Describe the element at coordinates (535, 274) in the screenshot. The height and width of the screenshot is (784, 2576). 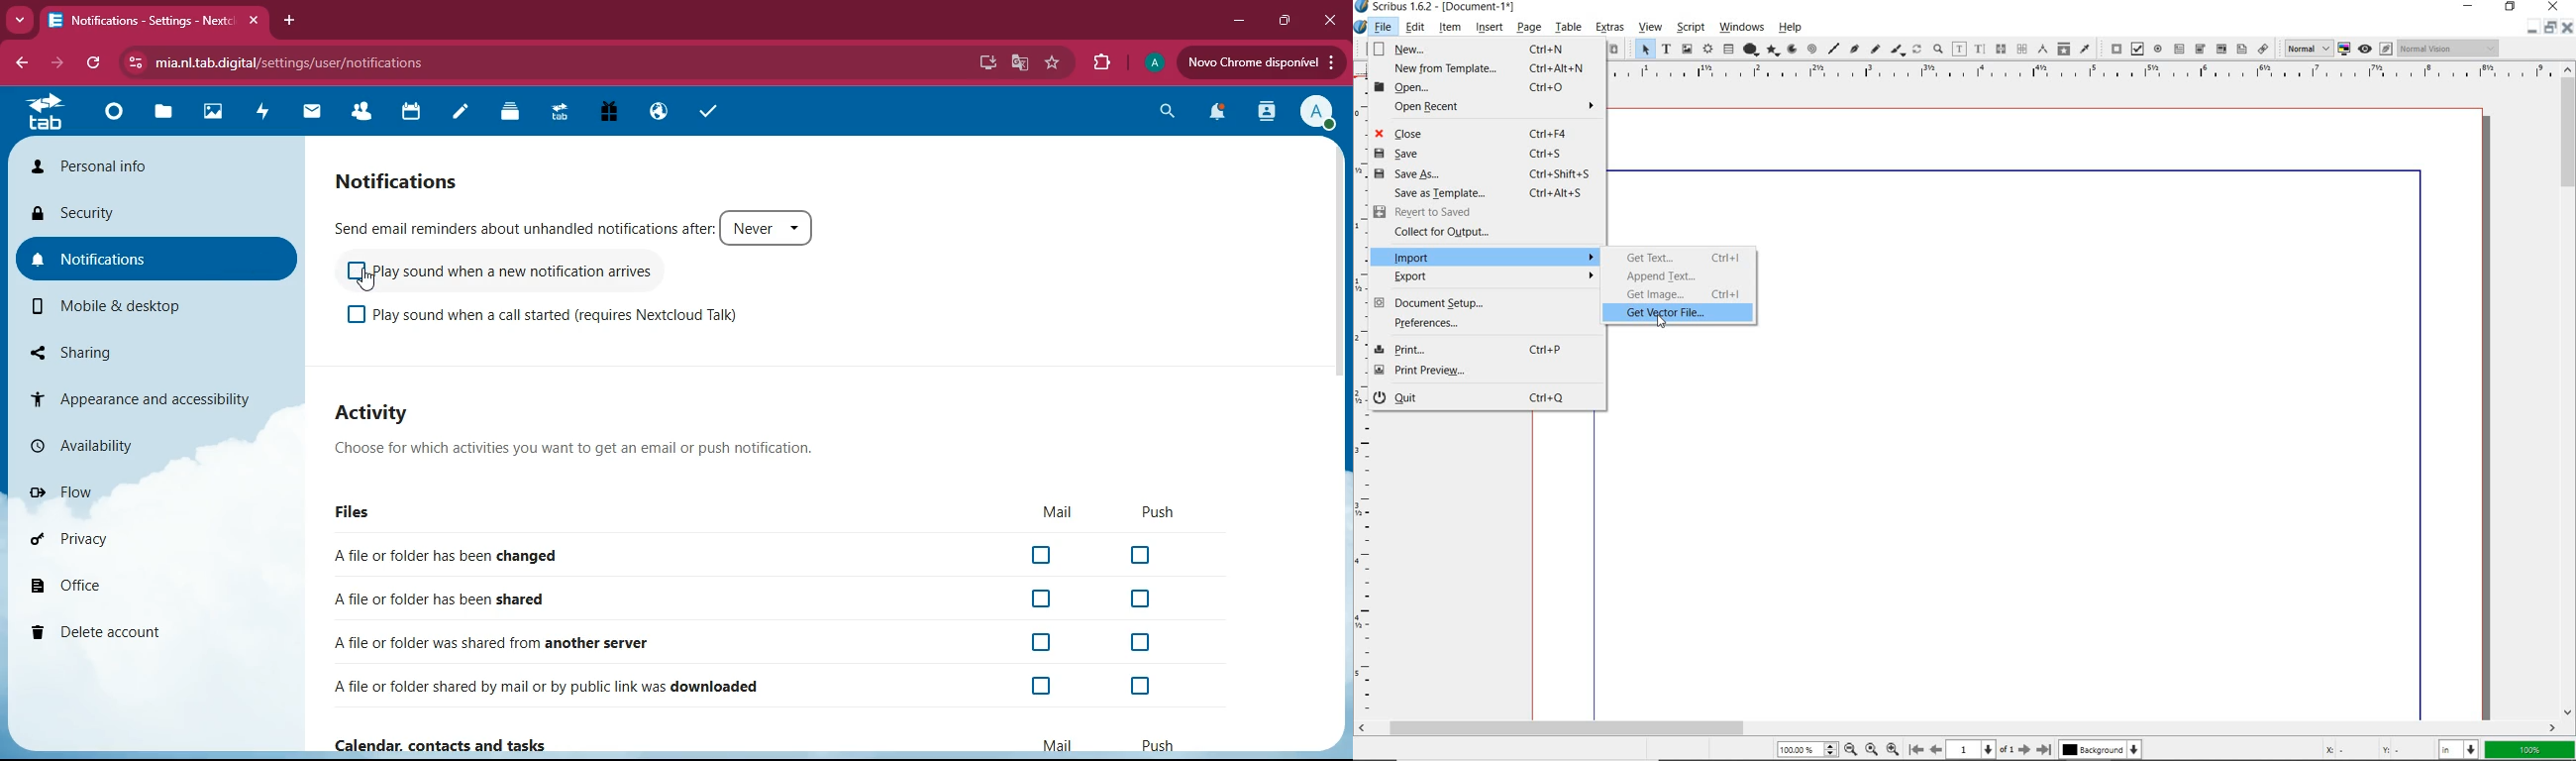
I see `play sound` at that location.